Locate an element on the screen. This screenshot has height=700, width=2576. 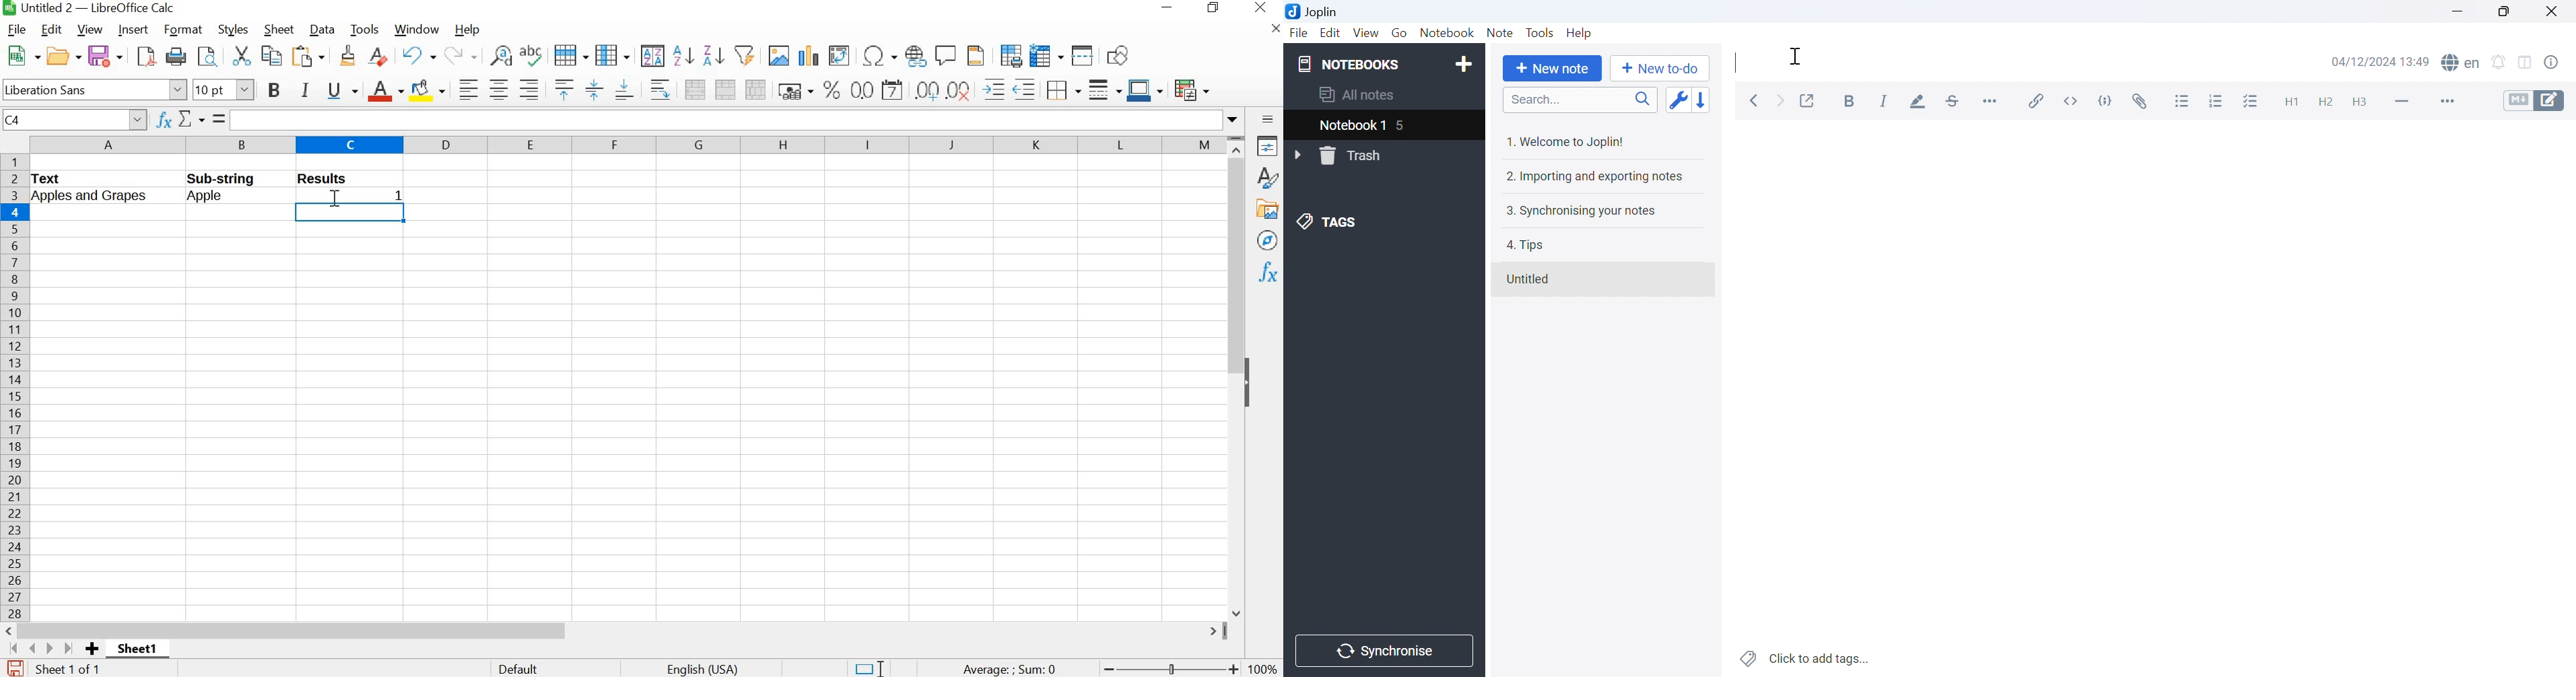
Attach file is located at coordinates (2142, 99).